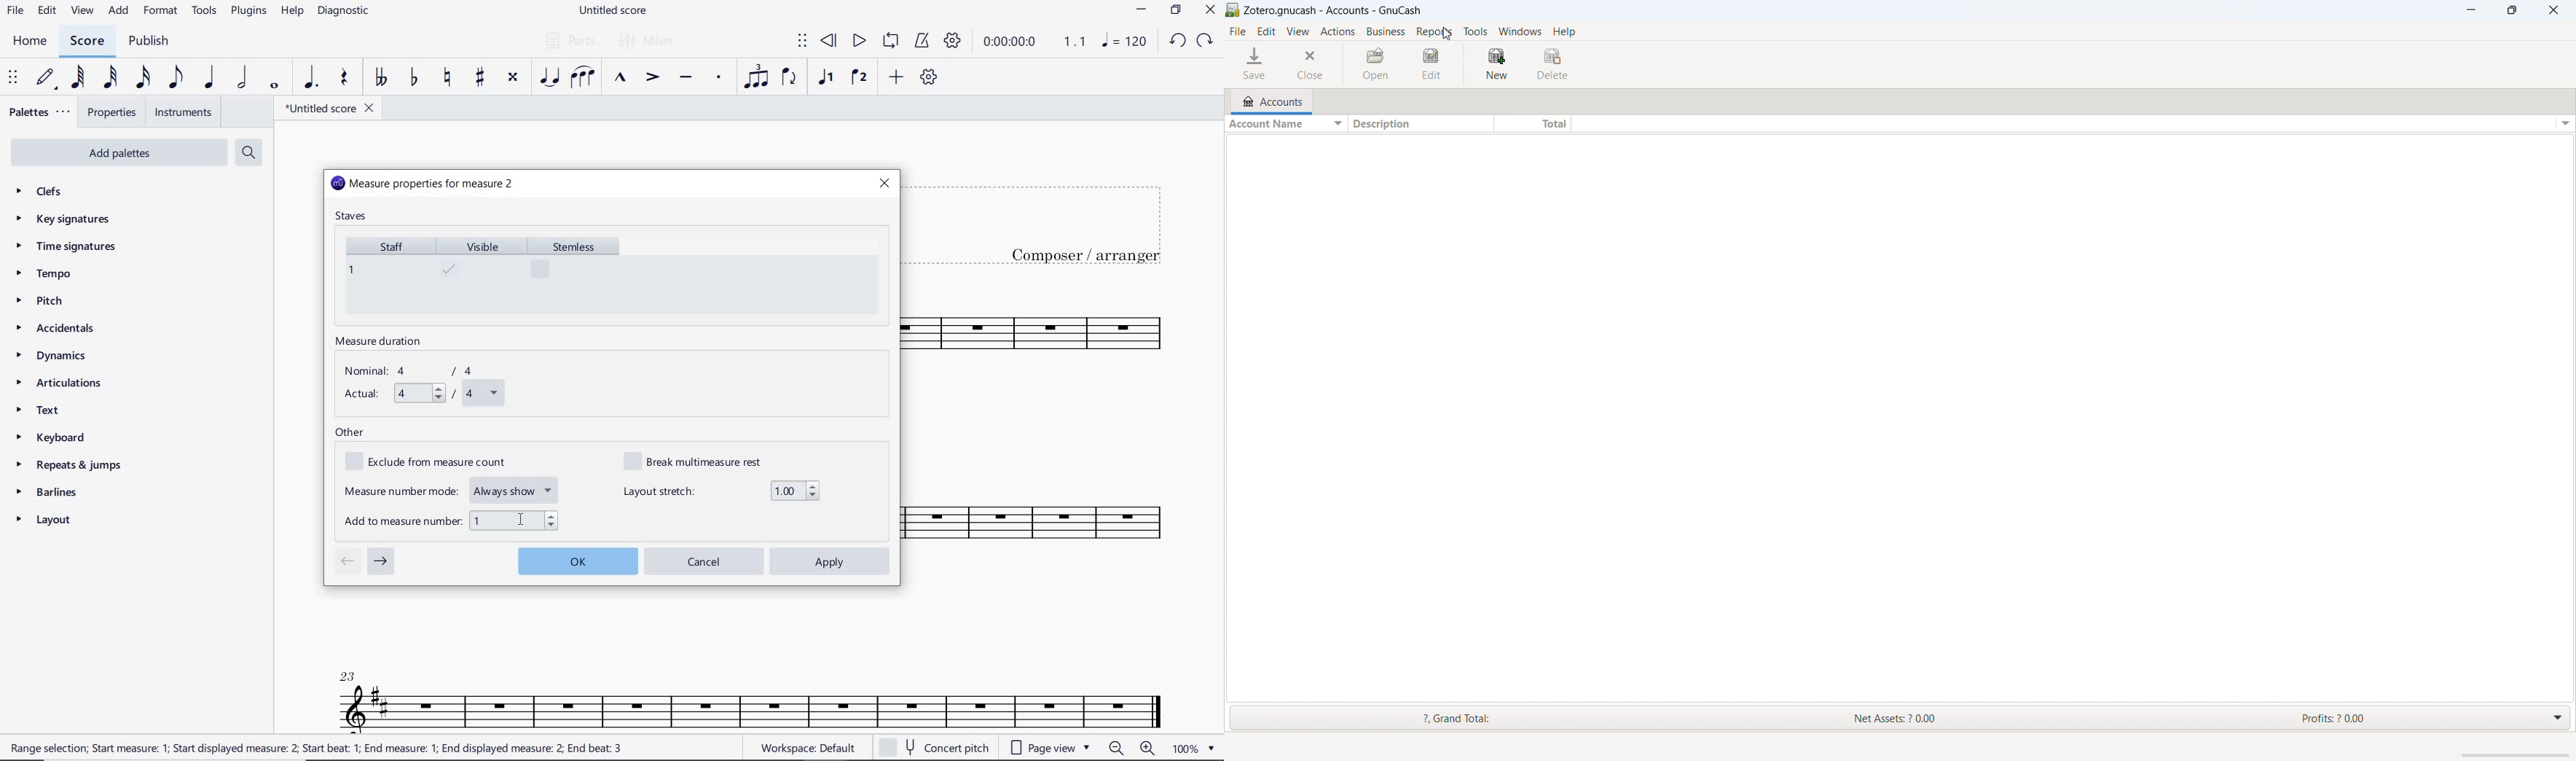  What do you see at coordinates (434, 462) in the screenshot?
I see `exclude from measure count` at bounding box center [434, 462].